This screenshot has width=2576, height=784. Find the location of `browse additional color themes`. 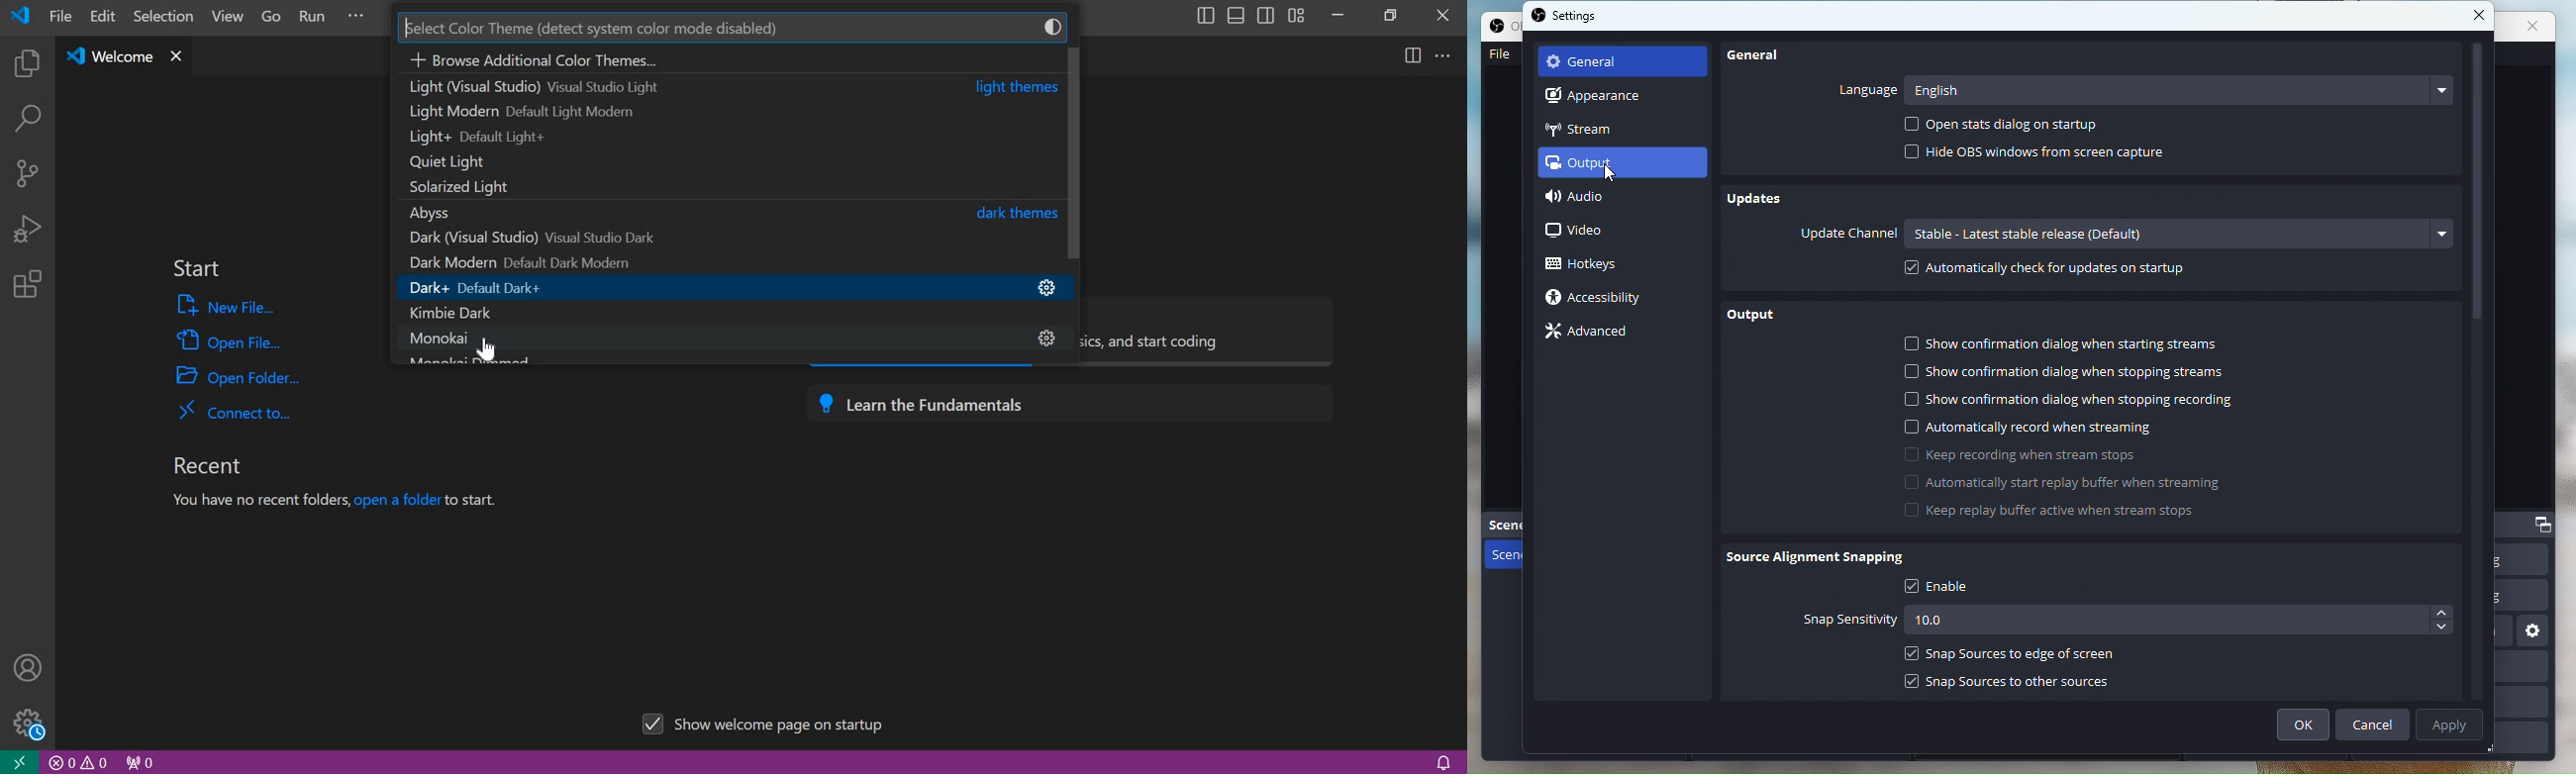

browse additional color themes is located at coordinates (732, 58).